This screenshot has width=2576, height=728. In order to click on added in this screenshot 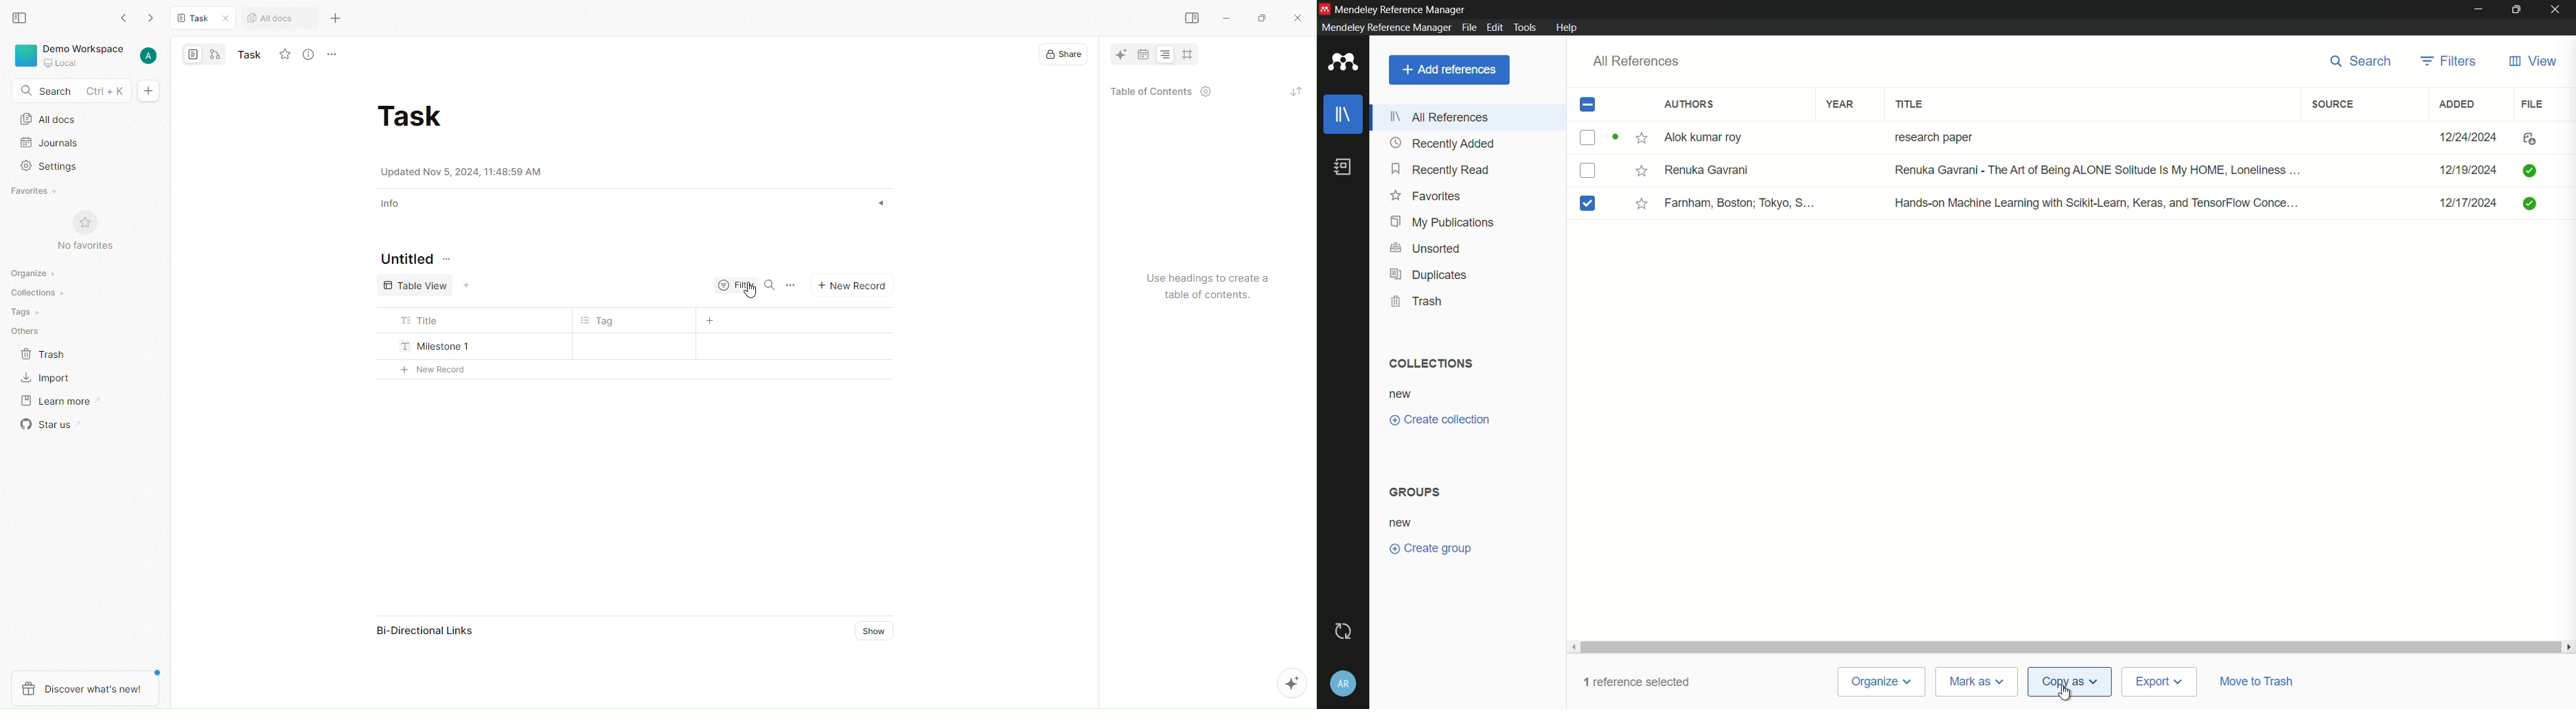, I will do `click(2458, 104)`.